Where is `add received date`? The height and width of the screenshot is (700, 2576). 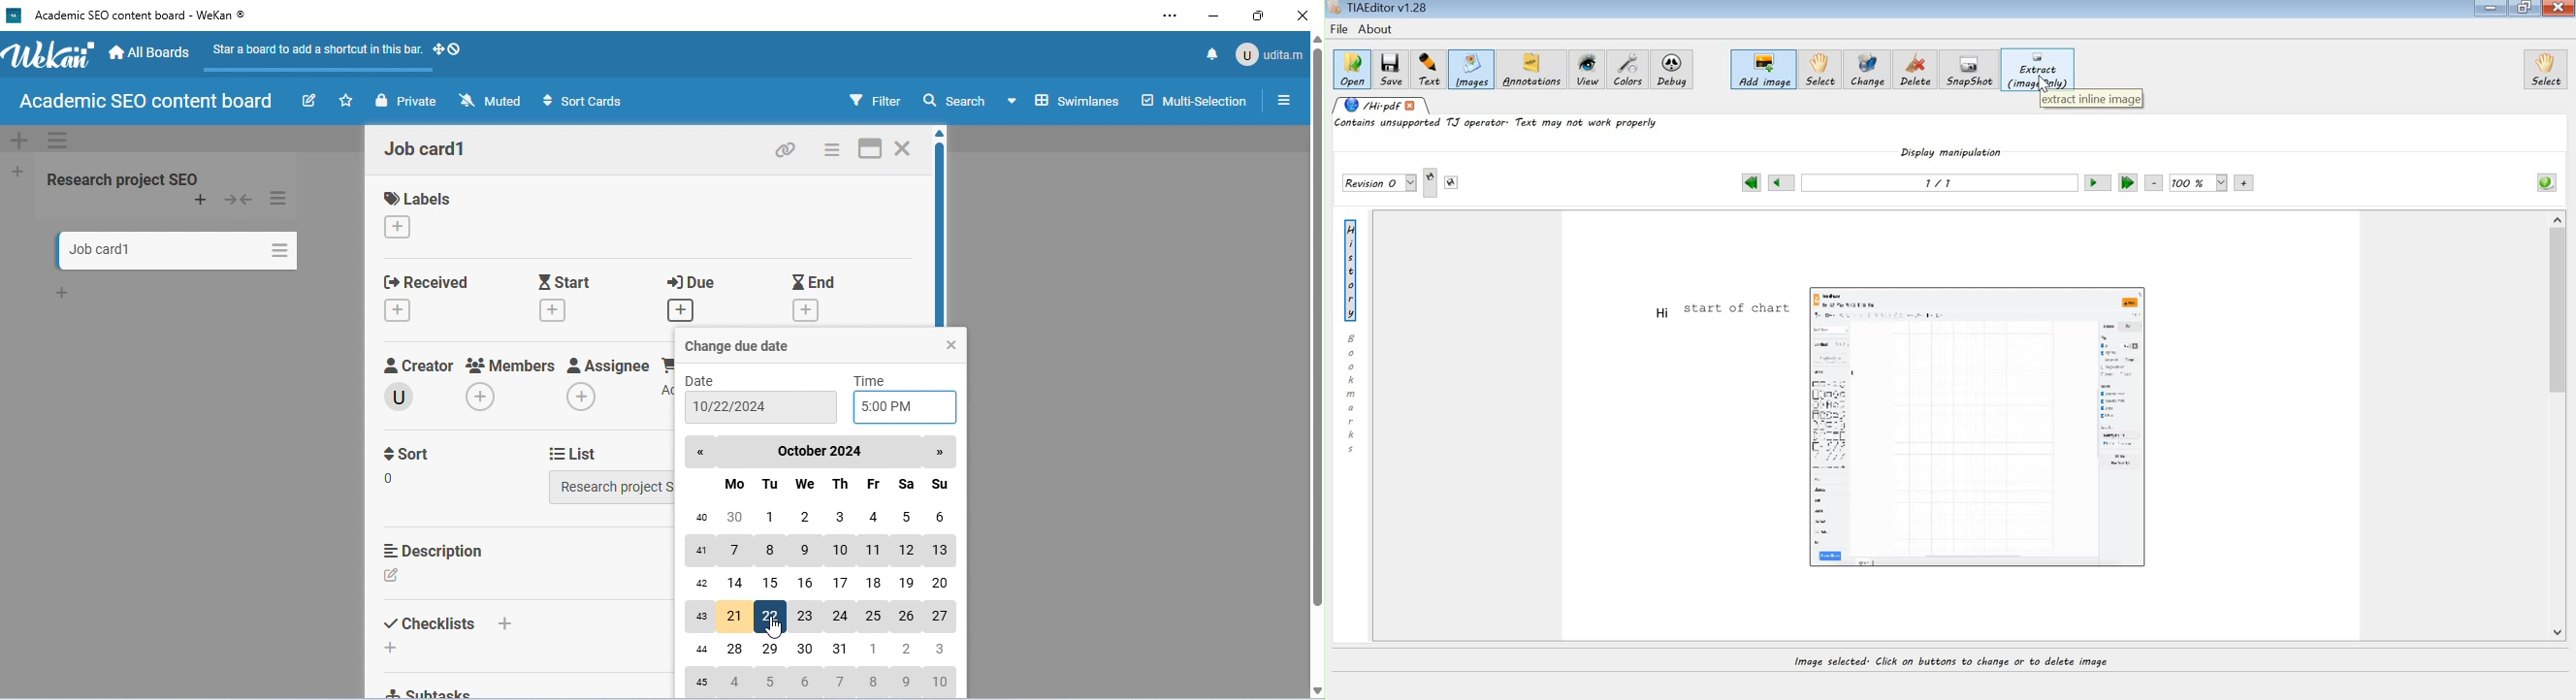
add received date is located at coordinates (400, 309).